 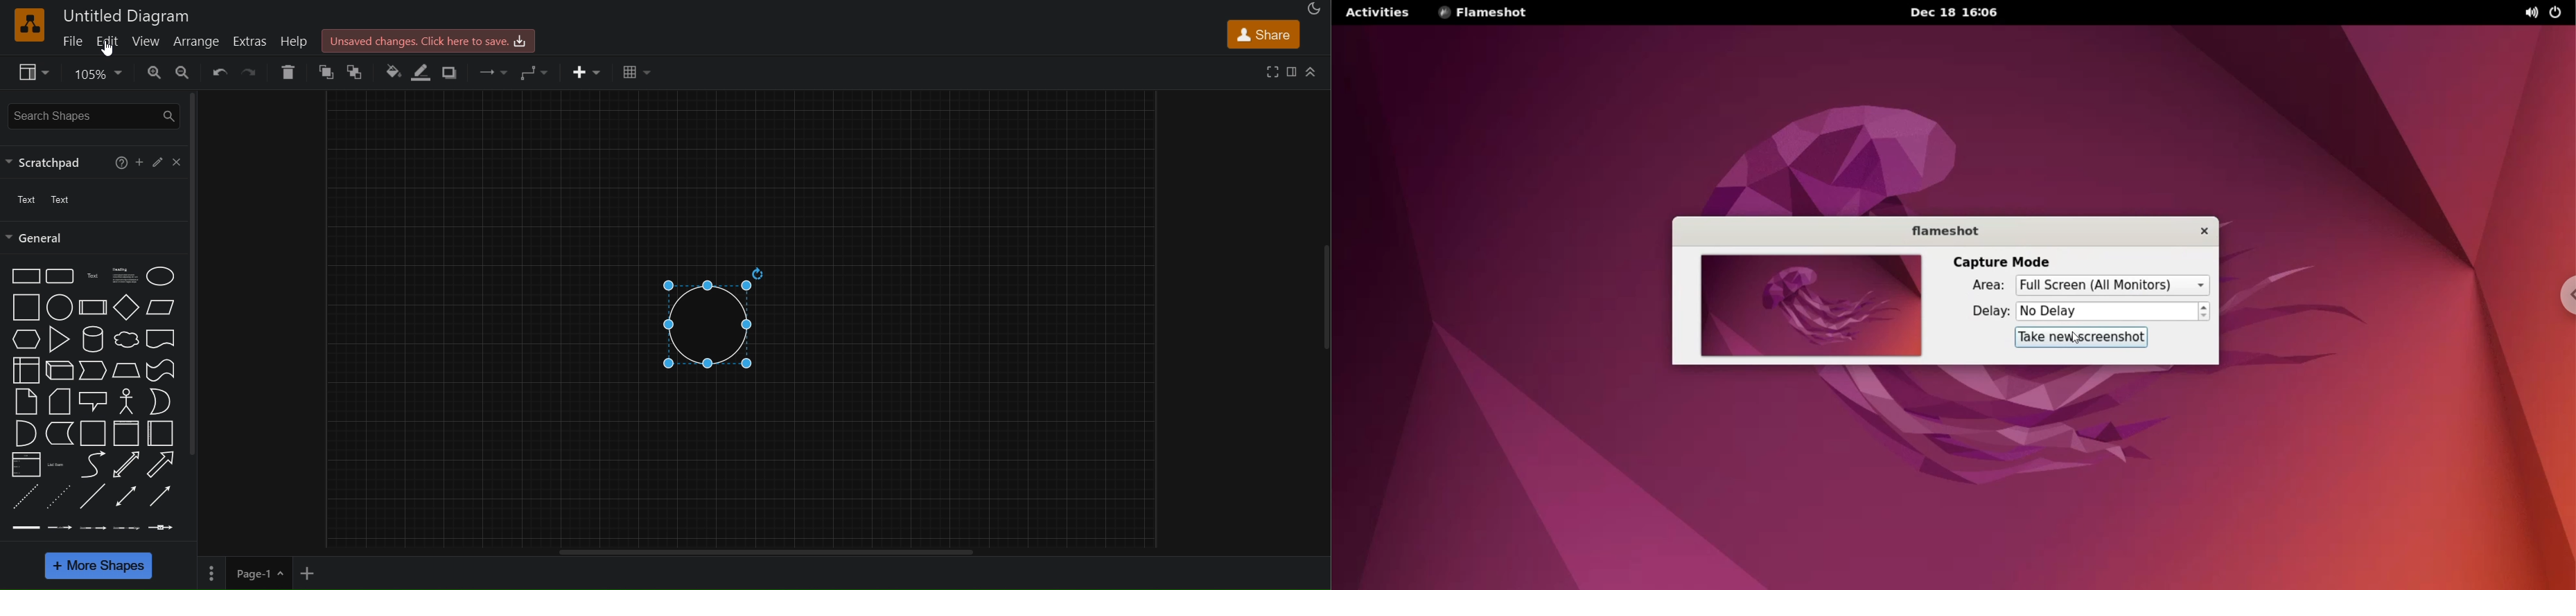 What do you see at coordinates (26, 465) in the screenshot?
I see `list` at bounding box center [26, 465].